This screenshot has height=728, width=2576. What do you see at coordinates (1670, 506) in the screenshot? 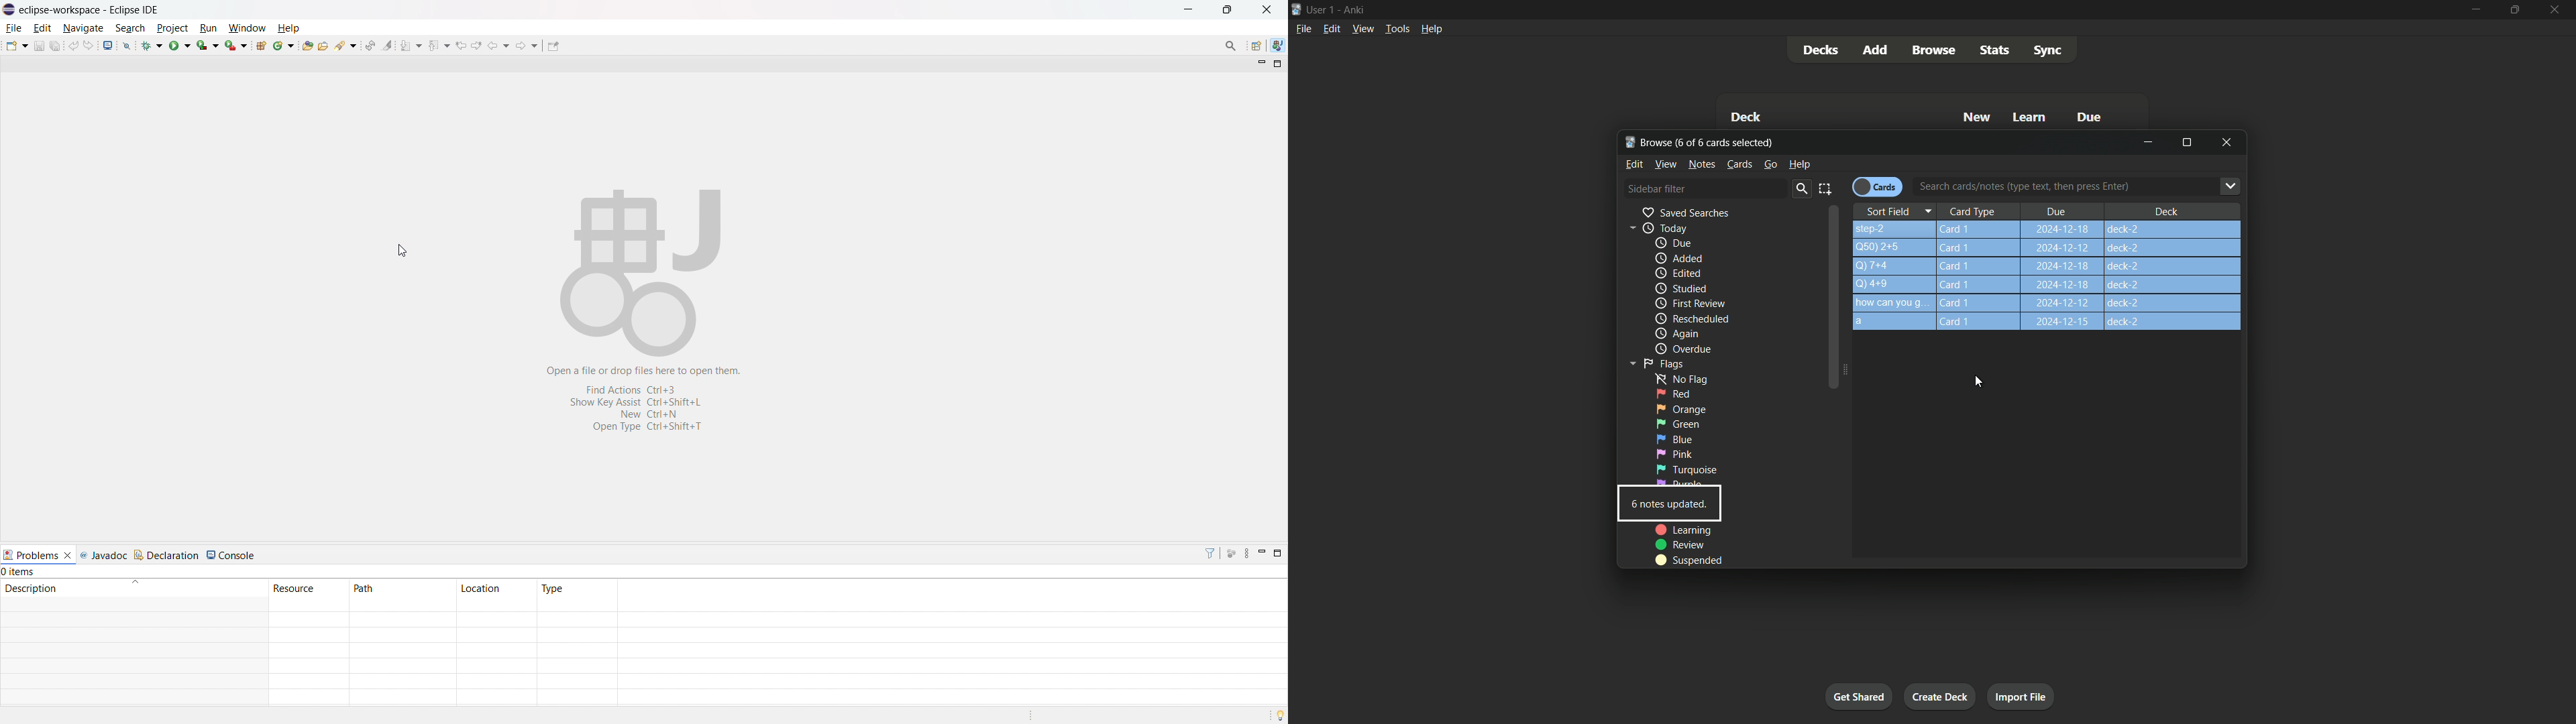
I see `Six notes updated` at bounding box center [1670, 506].